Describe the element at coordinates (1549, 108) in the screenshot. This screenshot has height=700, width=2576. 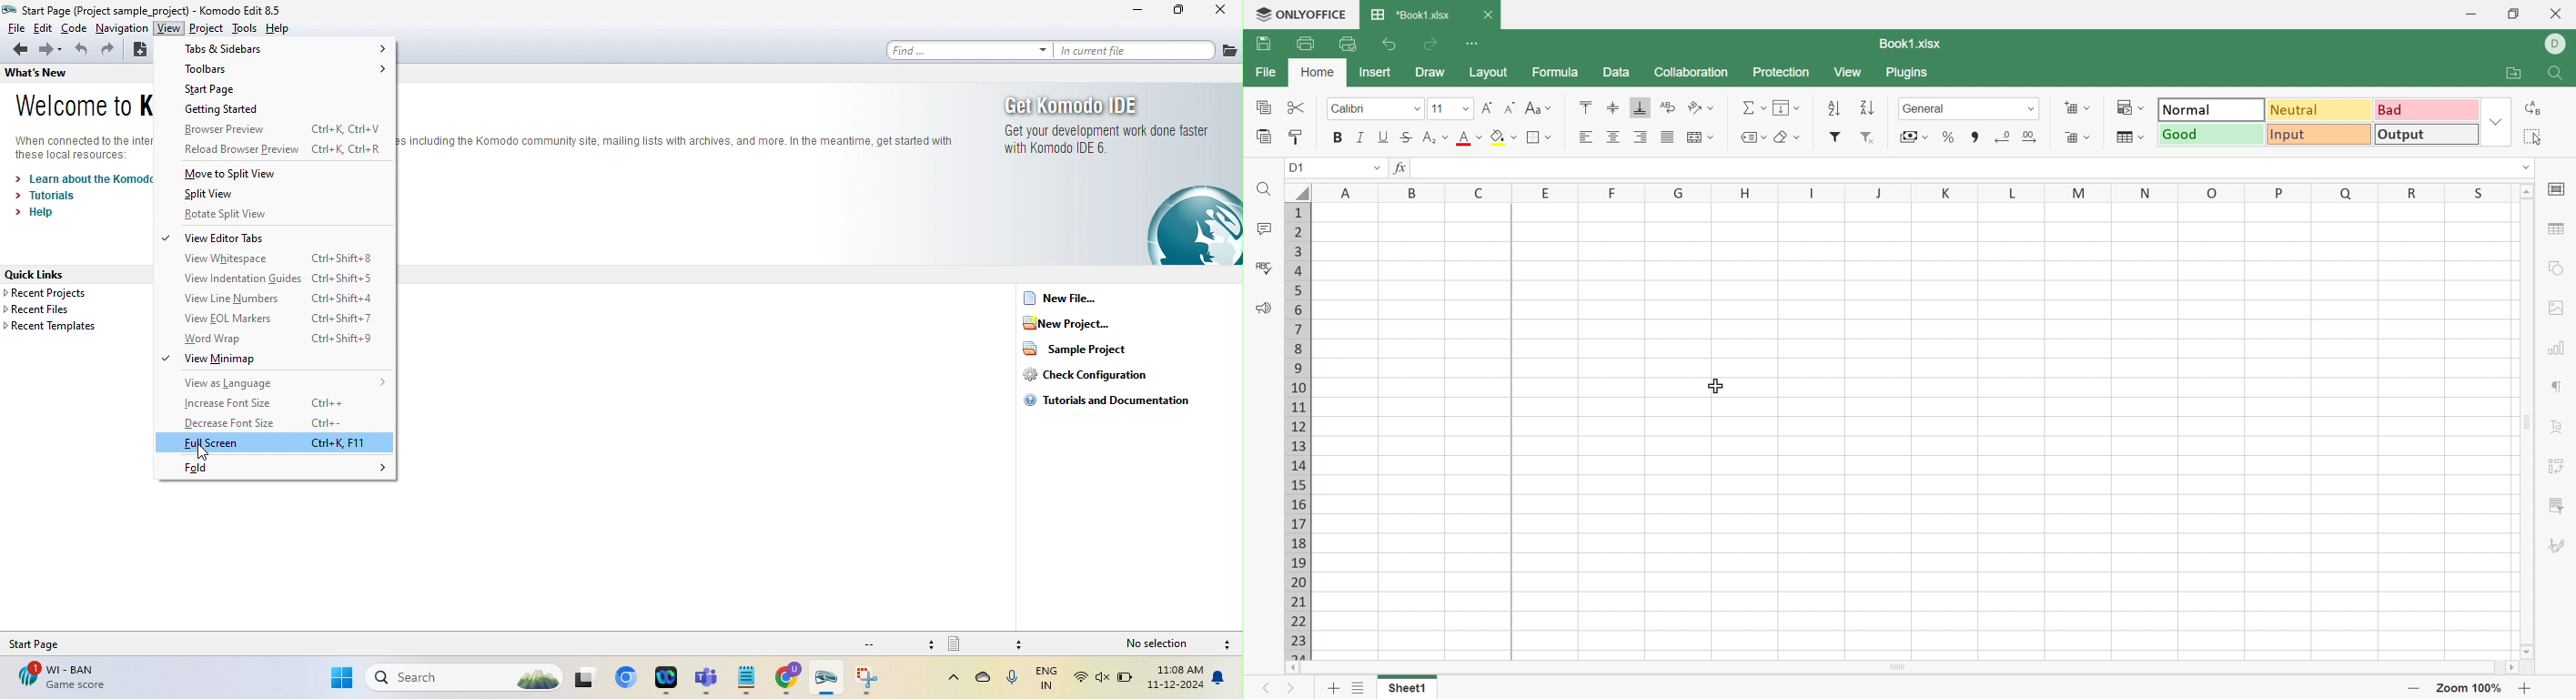
I see `Drop Down` at that location.